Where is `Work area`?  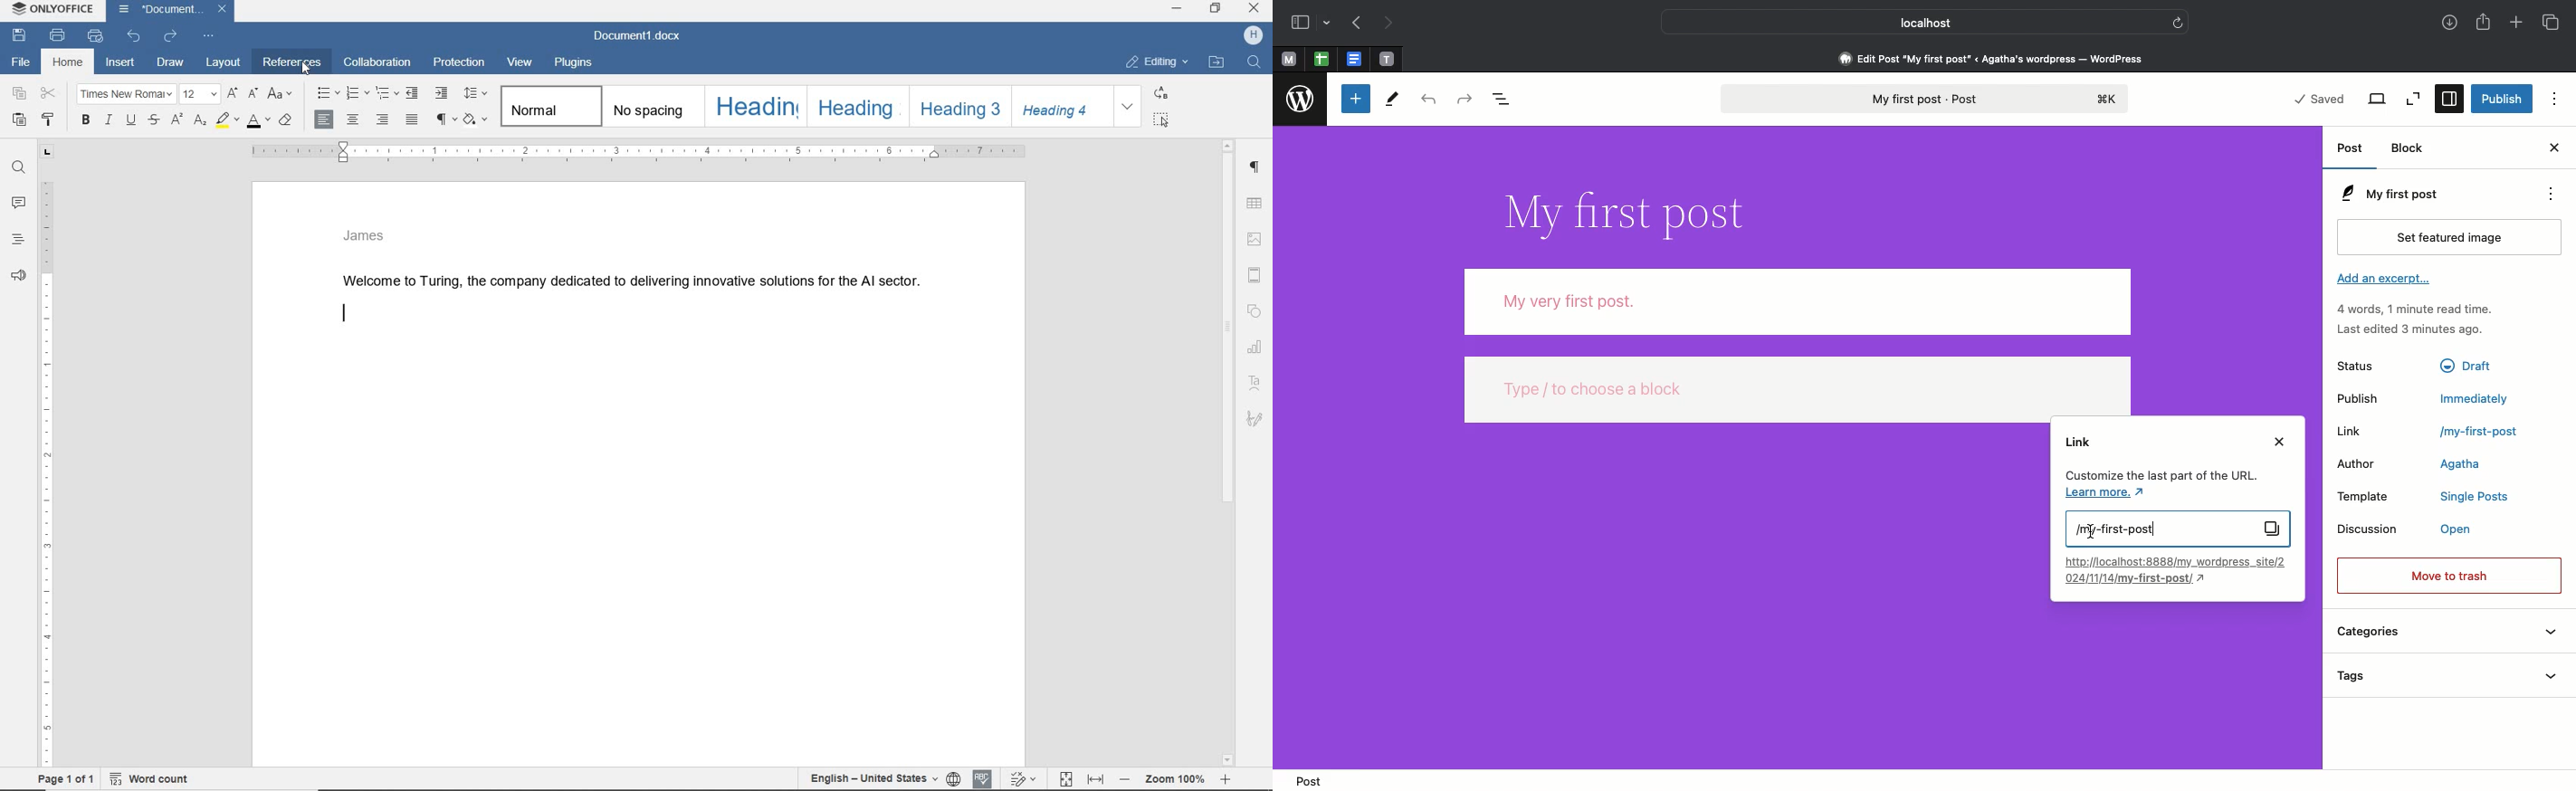 Work area is located at coordinates (640, 555).